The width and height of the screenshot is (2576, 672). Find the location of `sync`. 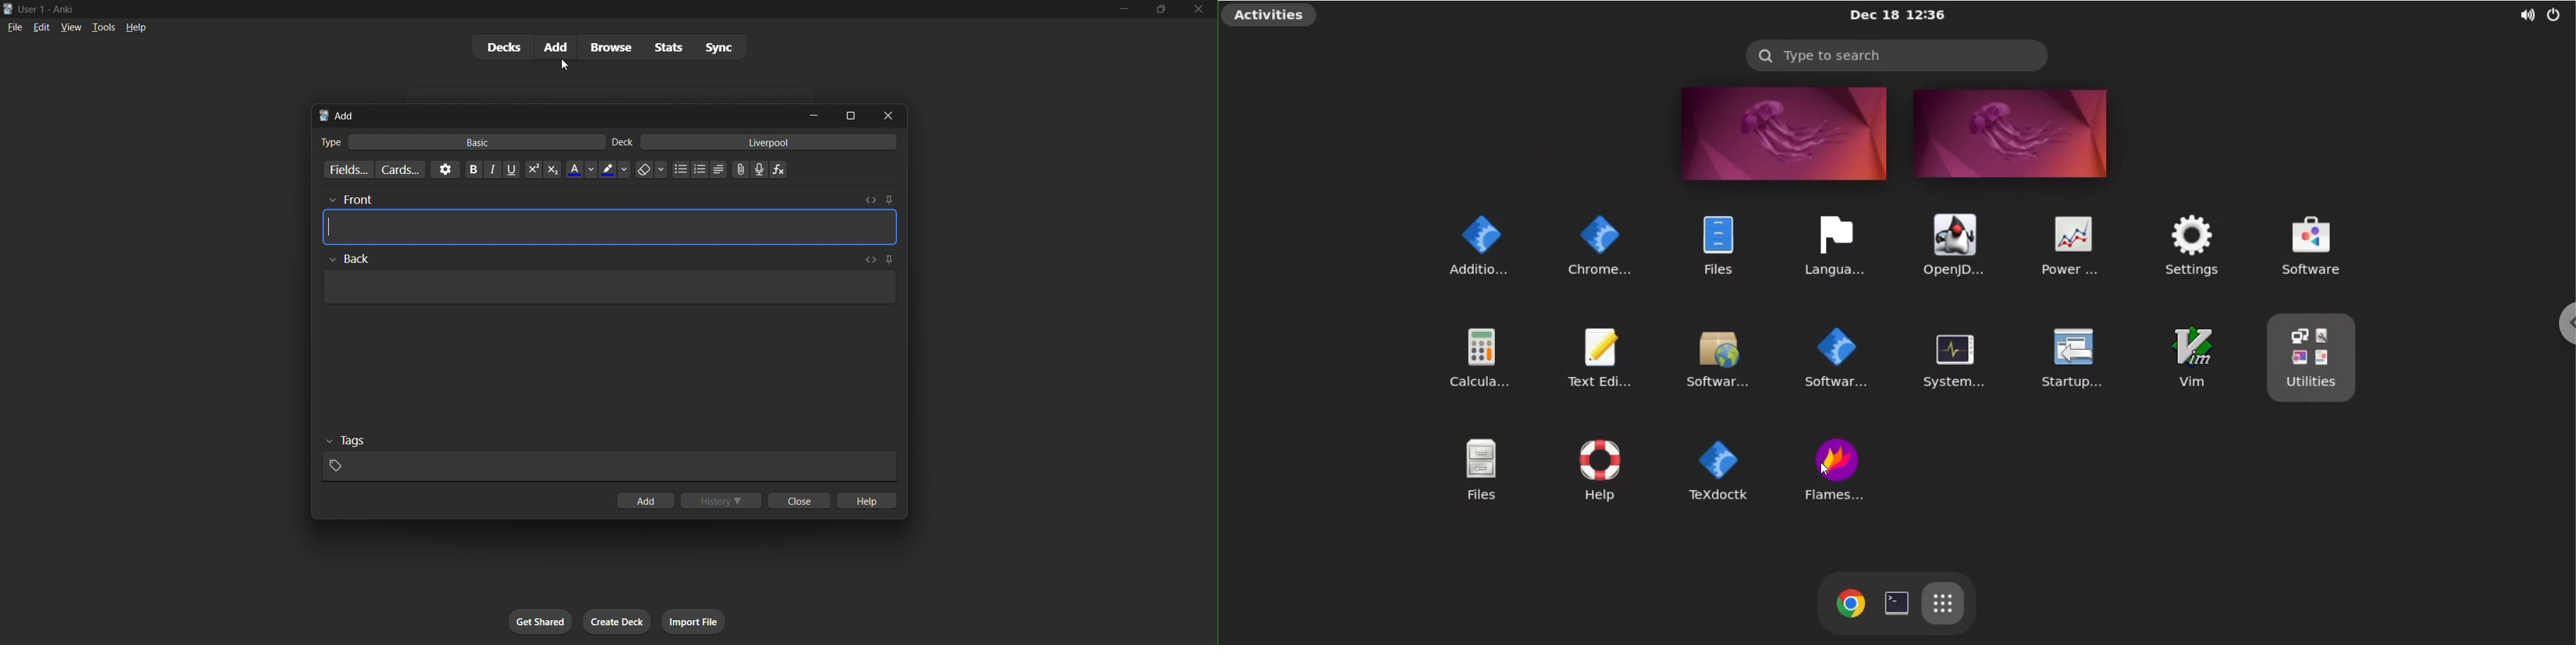

sync is located at coordinates (715, 48).